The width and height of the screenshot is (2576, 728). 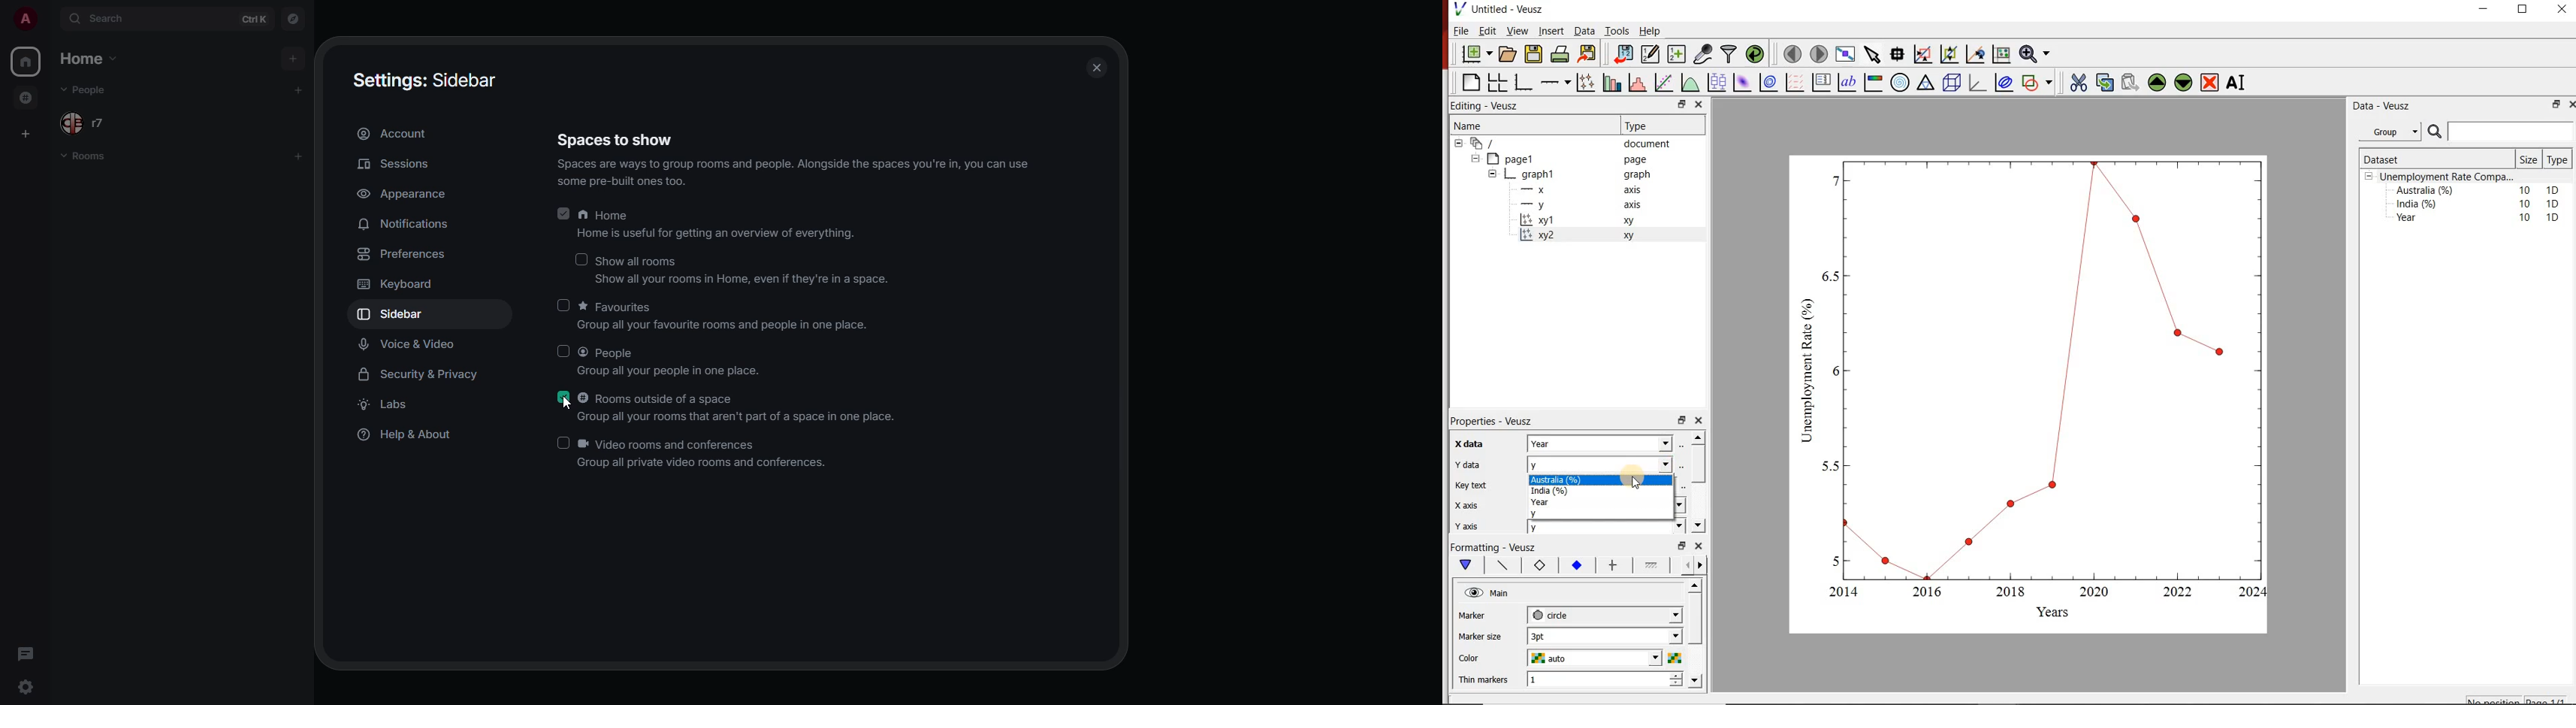 I want to click on bar graphs, so click(x=1610, y=82).